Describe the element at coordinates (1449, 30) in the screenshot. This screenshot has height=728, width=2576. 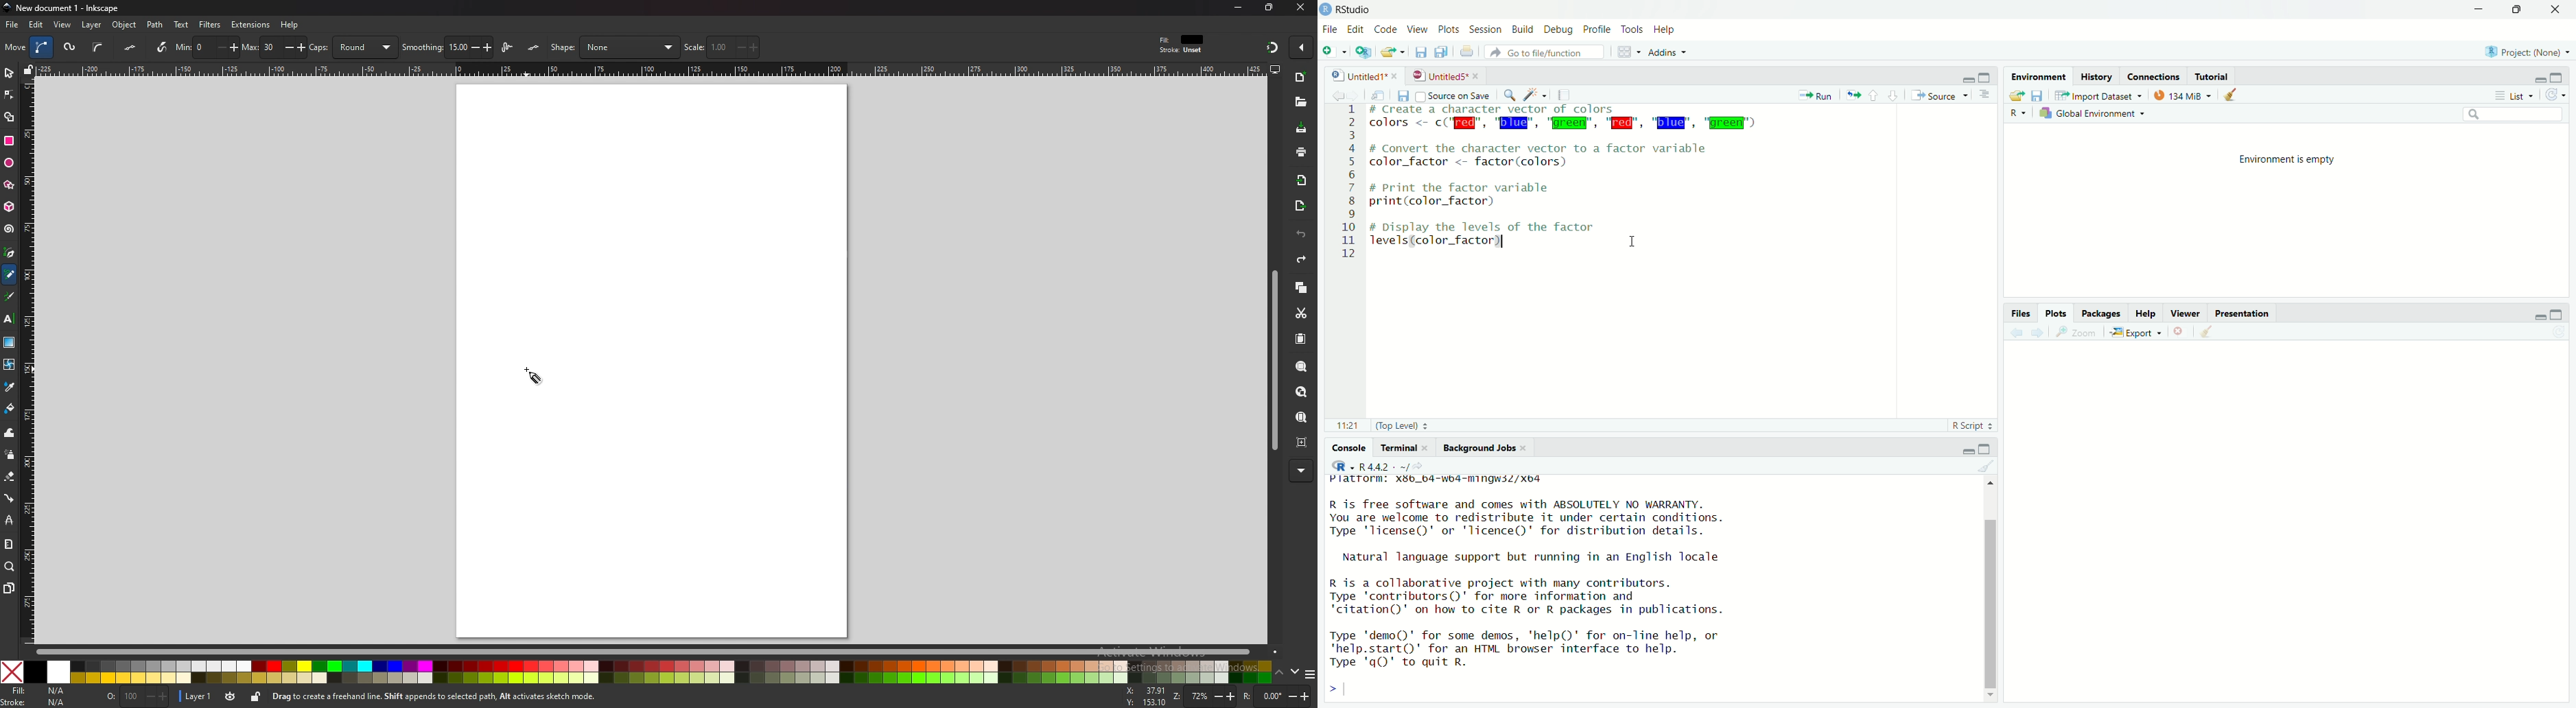
I see `plots` at that location.